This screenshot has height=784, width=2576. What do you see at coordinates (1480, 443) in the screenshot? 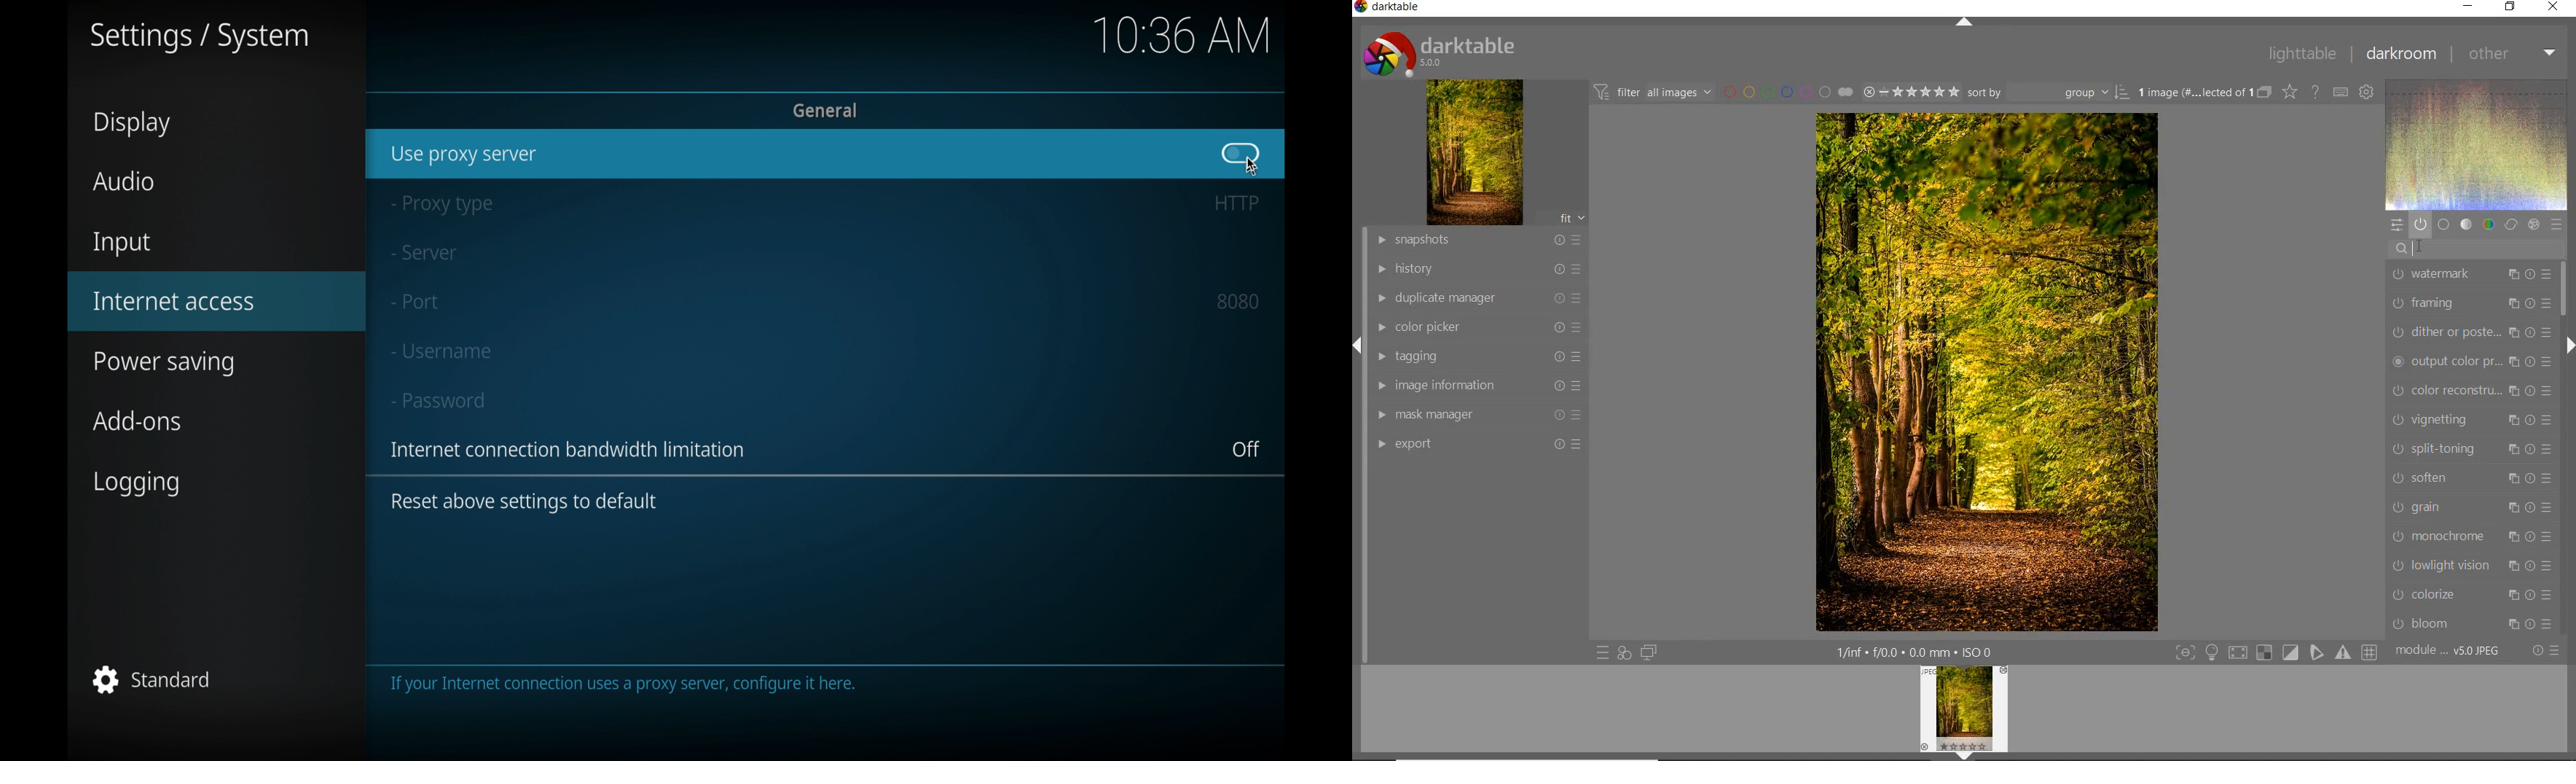
I see `export` at bounding box center [1480, 443].